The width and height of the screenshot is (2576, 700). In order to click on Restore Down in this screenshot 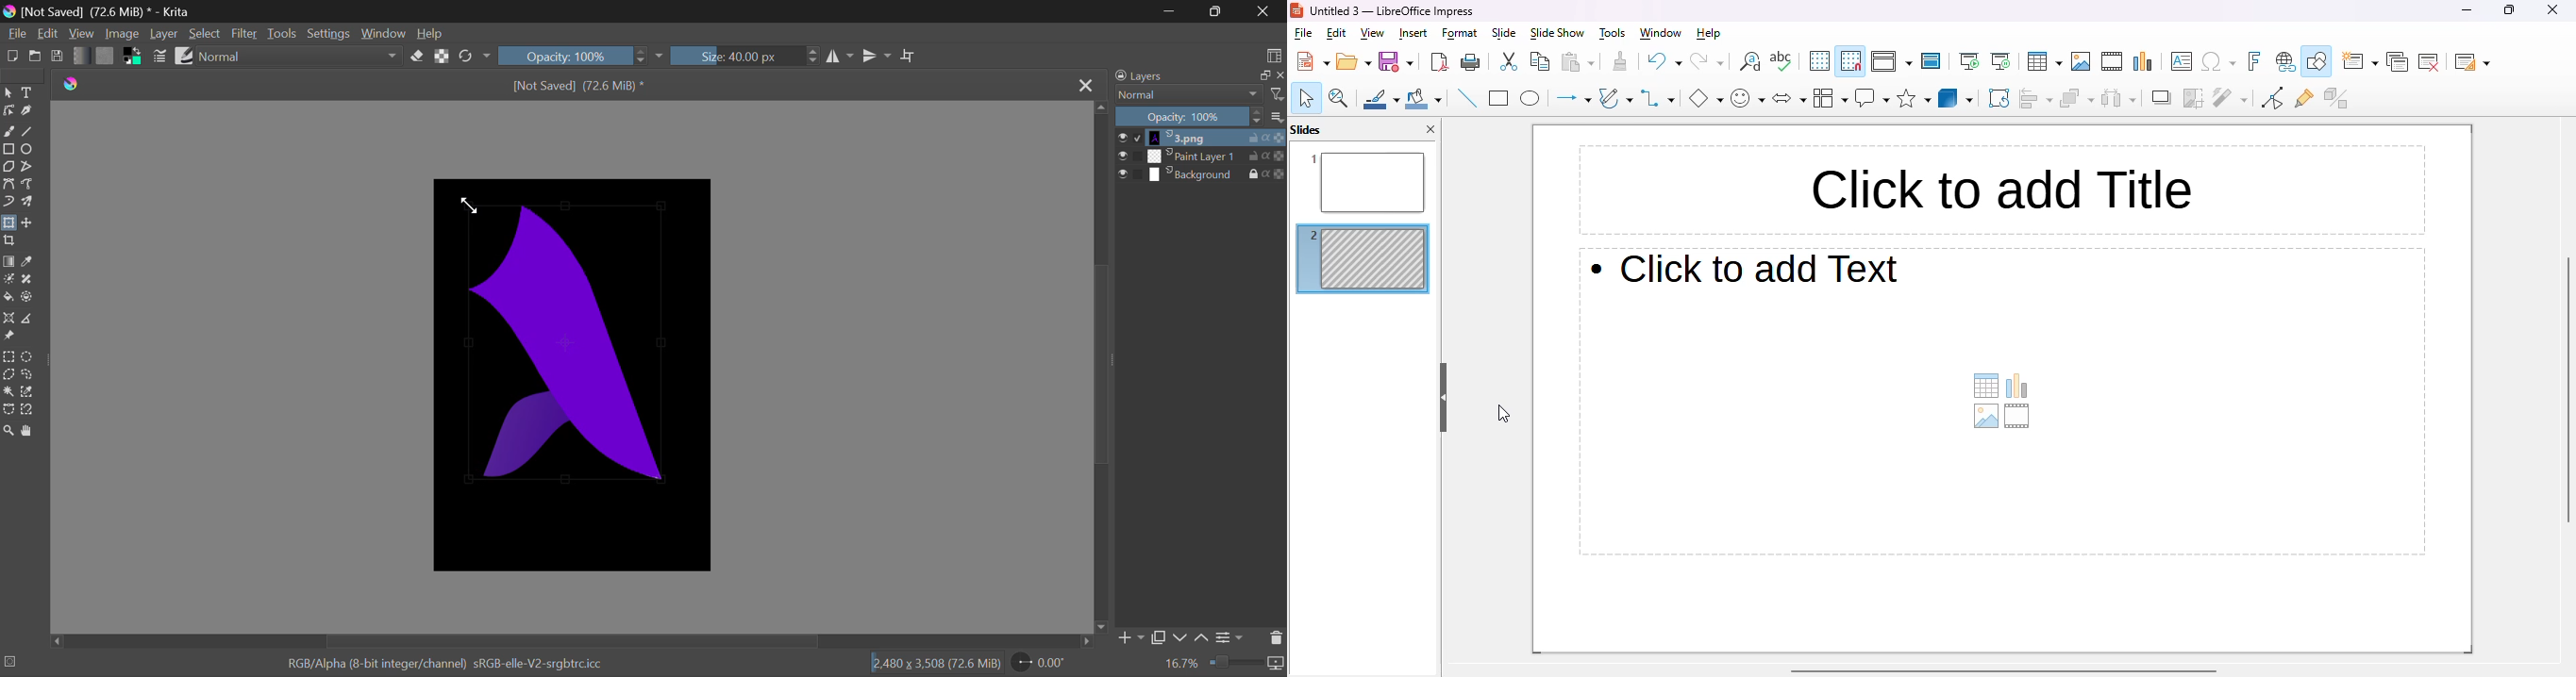, I will do `click(1172, 12)`.